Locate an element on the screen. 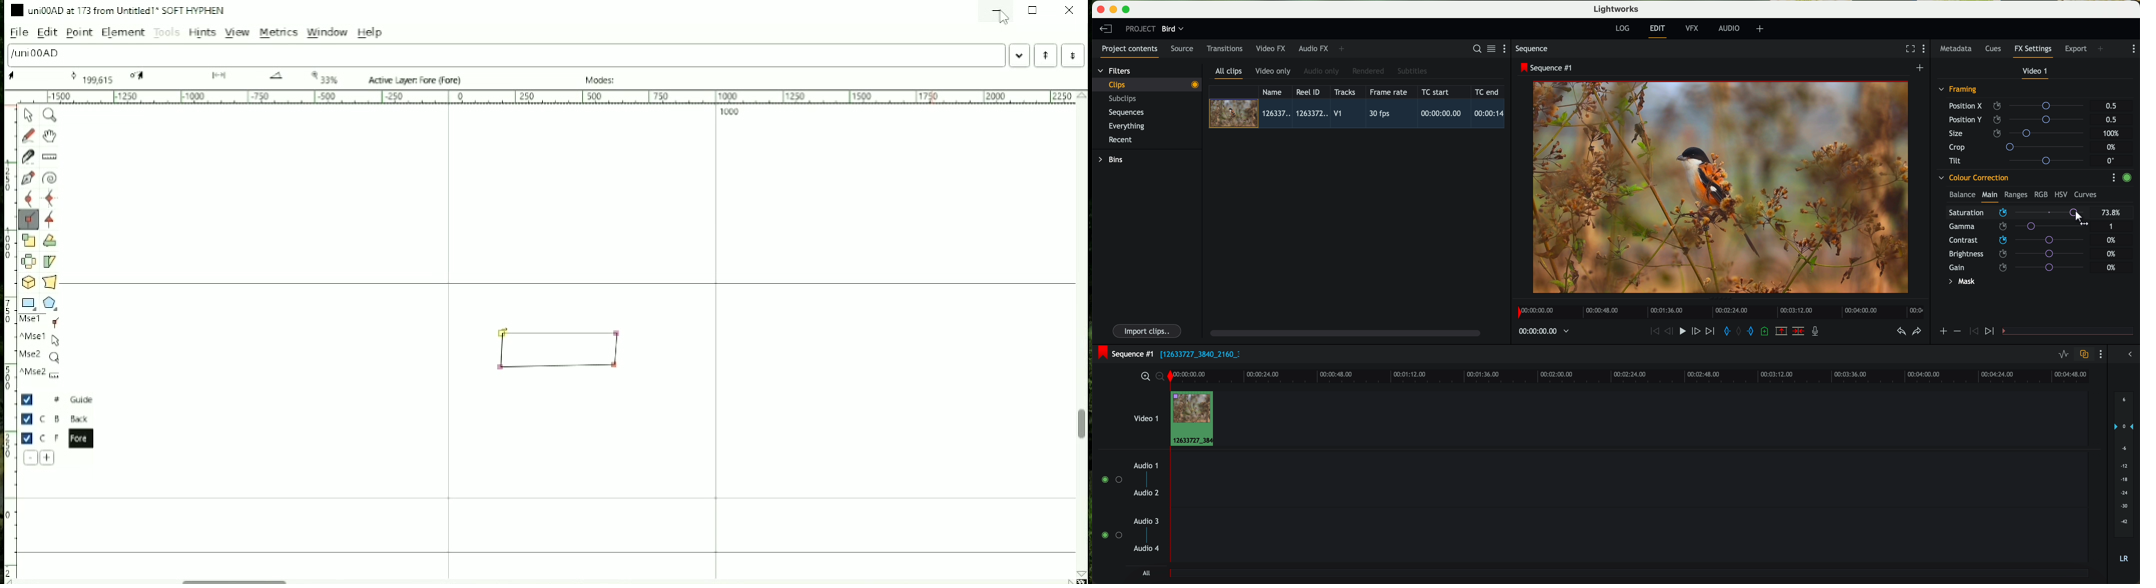 Image resolution: width=2156 pixels, height=588 pixels. video FX is located at coordinates (1273, 49).